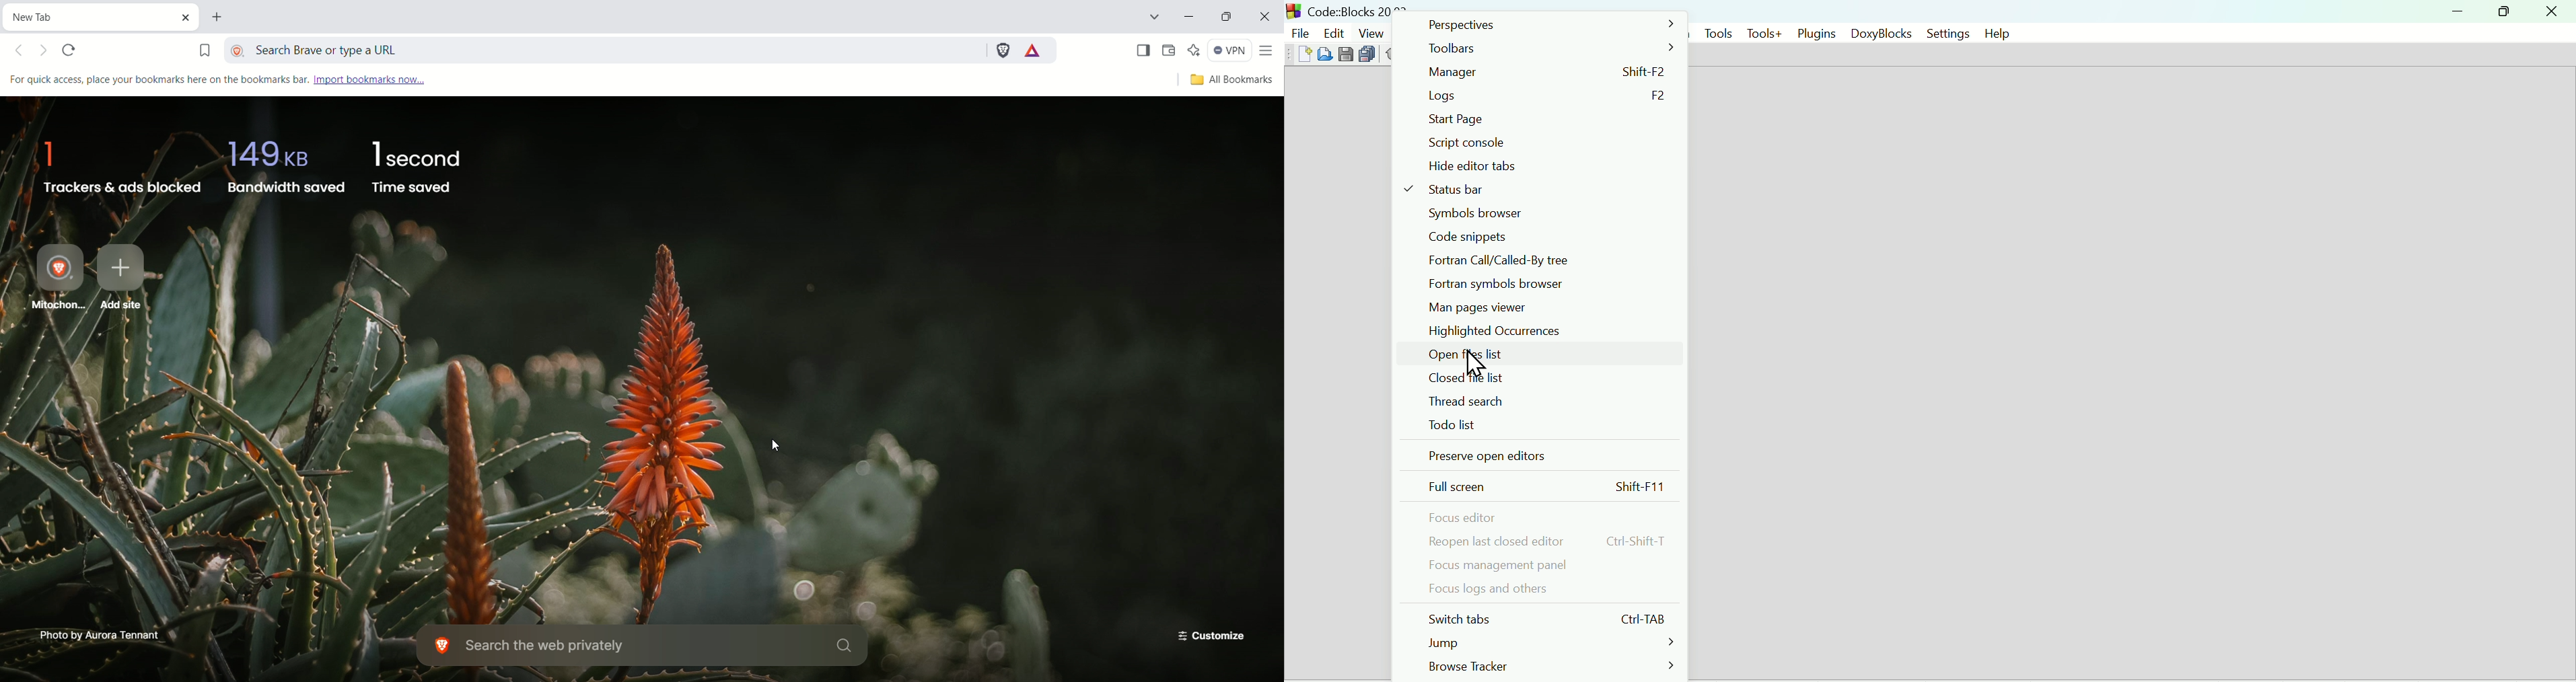 Image resolution: width=2576 pixels, height=700 pixels. I want to click on Fortran symbols browser, so click(1543, 283).